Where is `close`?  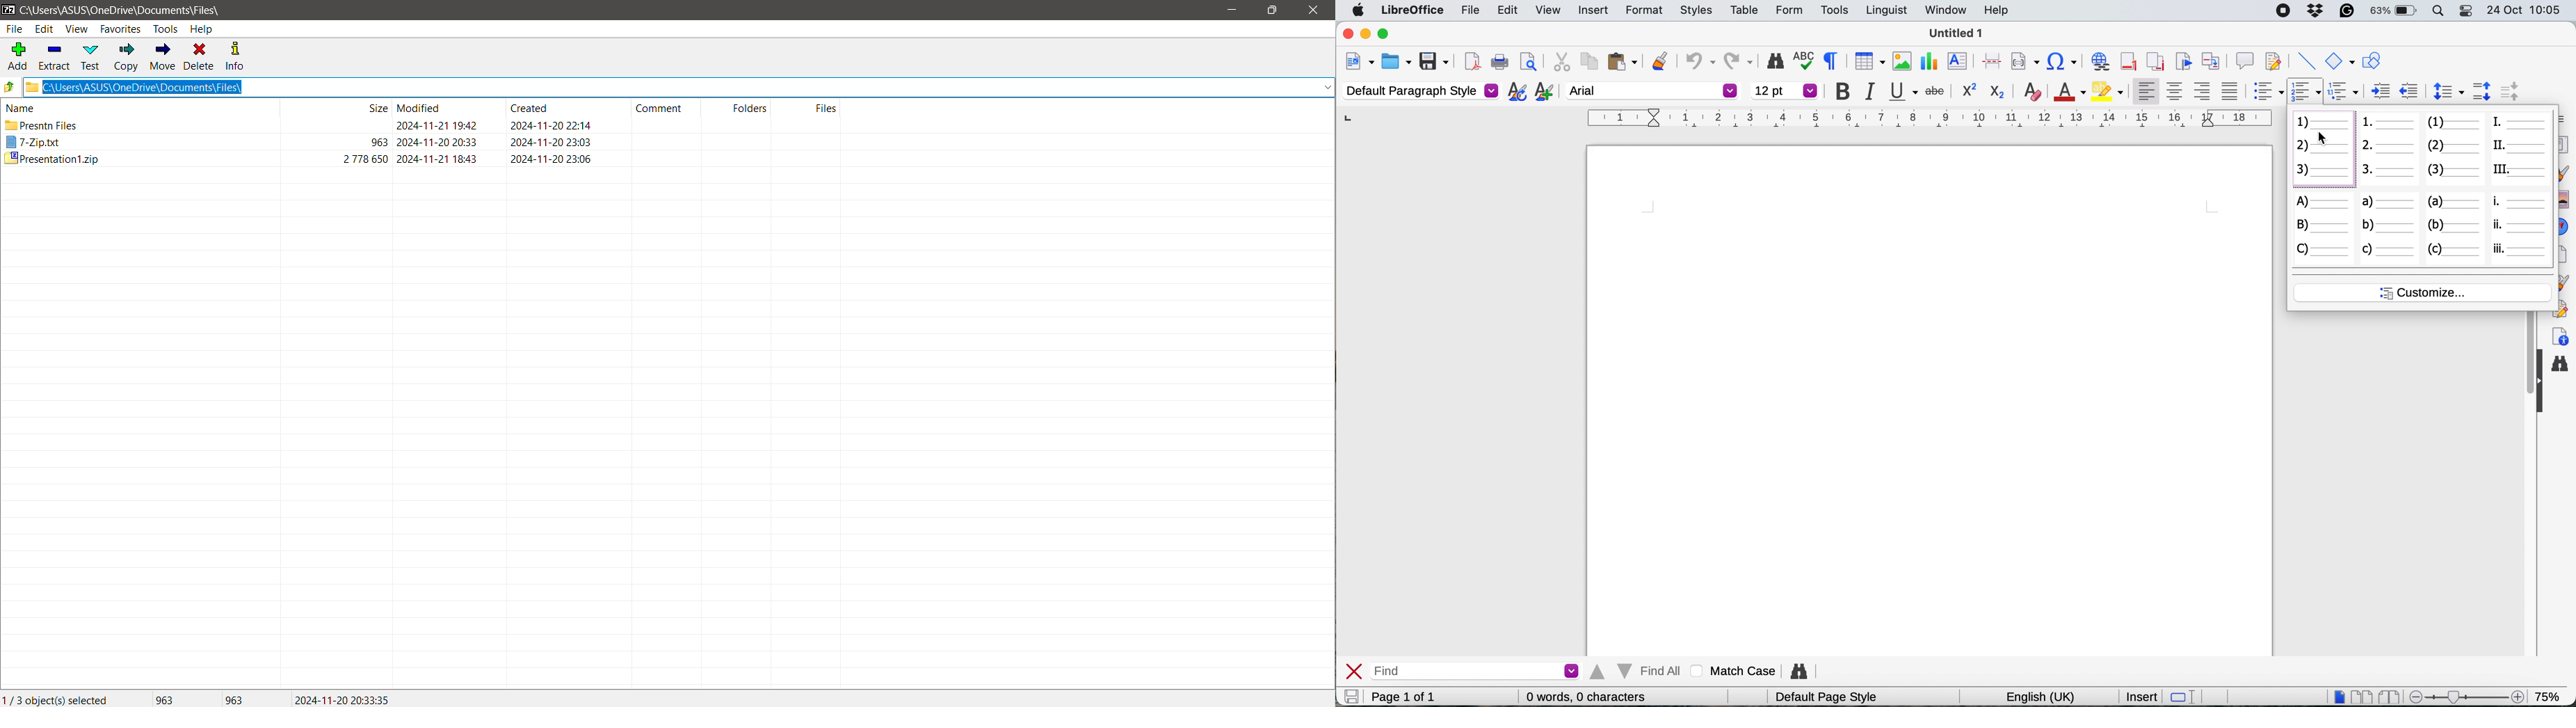
close is located at coordinates (1346, 34).